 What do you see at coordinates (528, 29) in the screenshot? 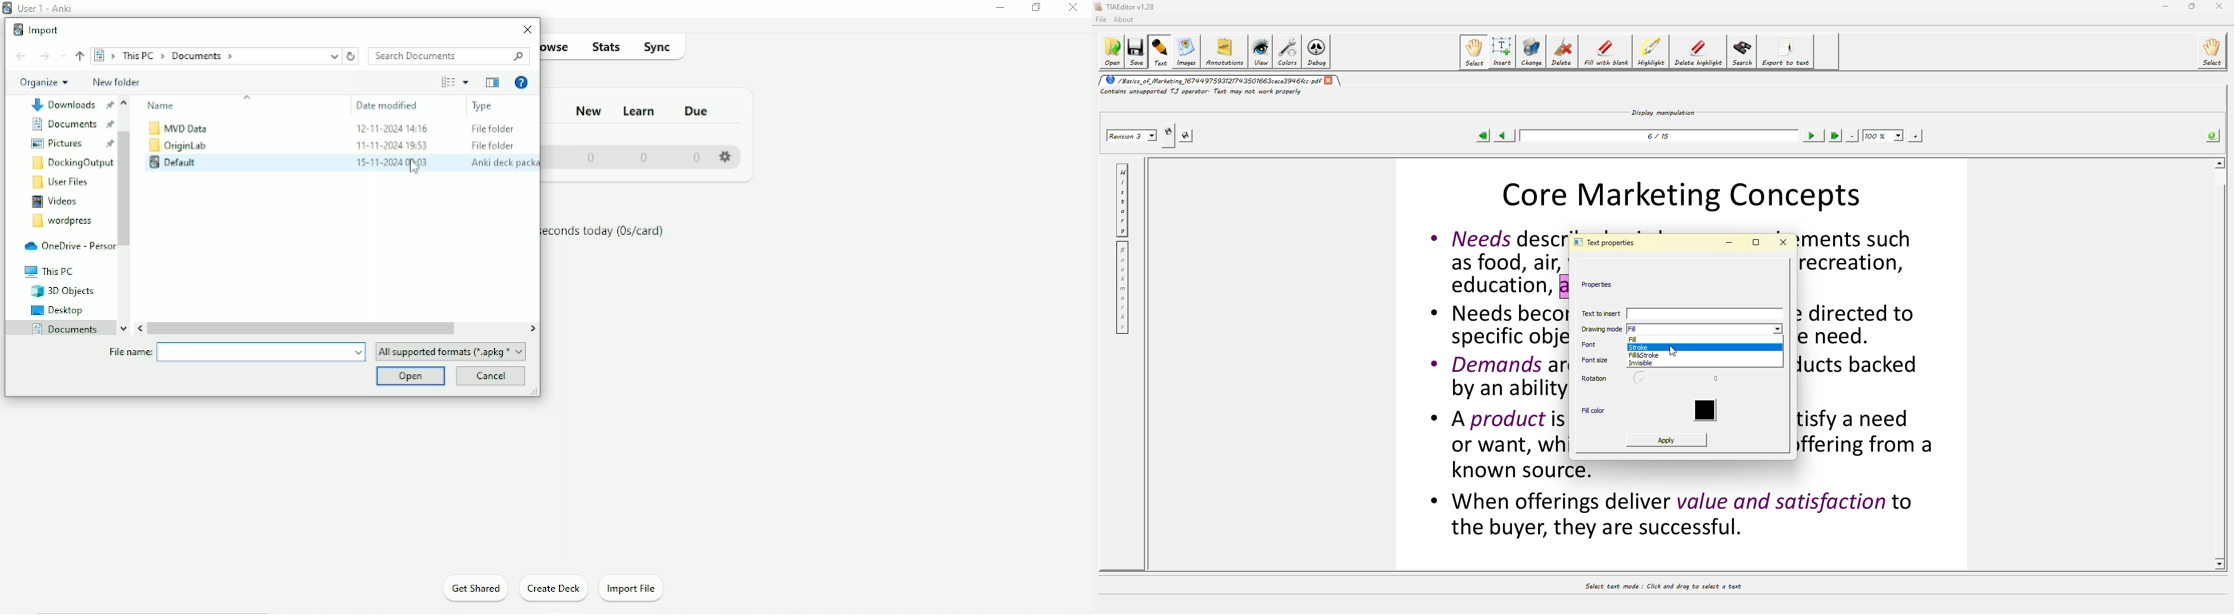
I see `Close` at bounding box center [528, 29].